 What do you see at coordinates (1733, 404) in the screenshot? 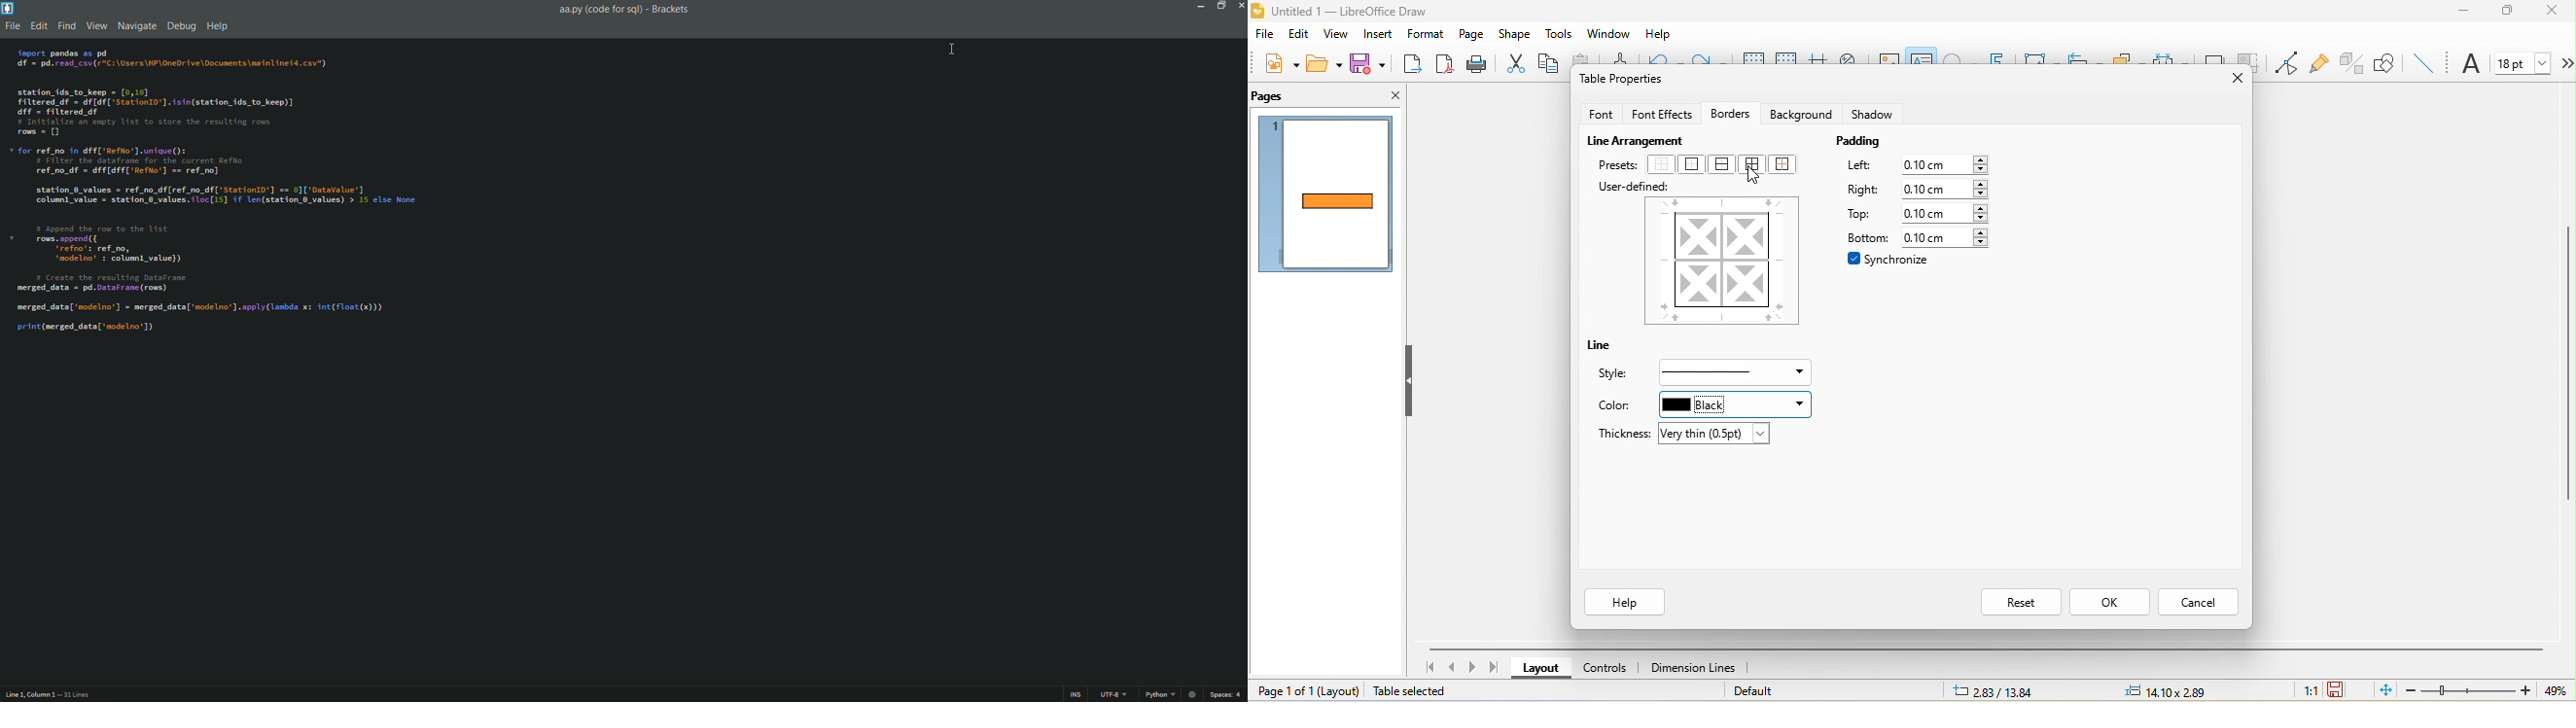
I see `black color` at bounding box center [1733, 404].